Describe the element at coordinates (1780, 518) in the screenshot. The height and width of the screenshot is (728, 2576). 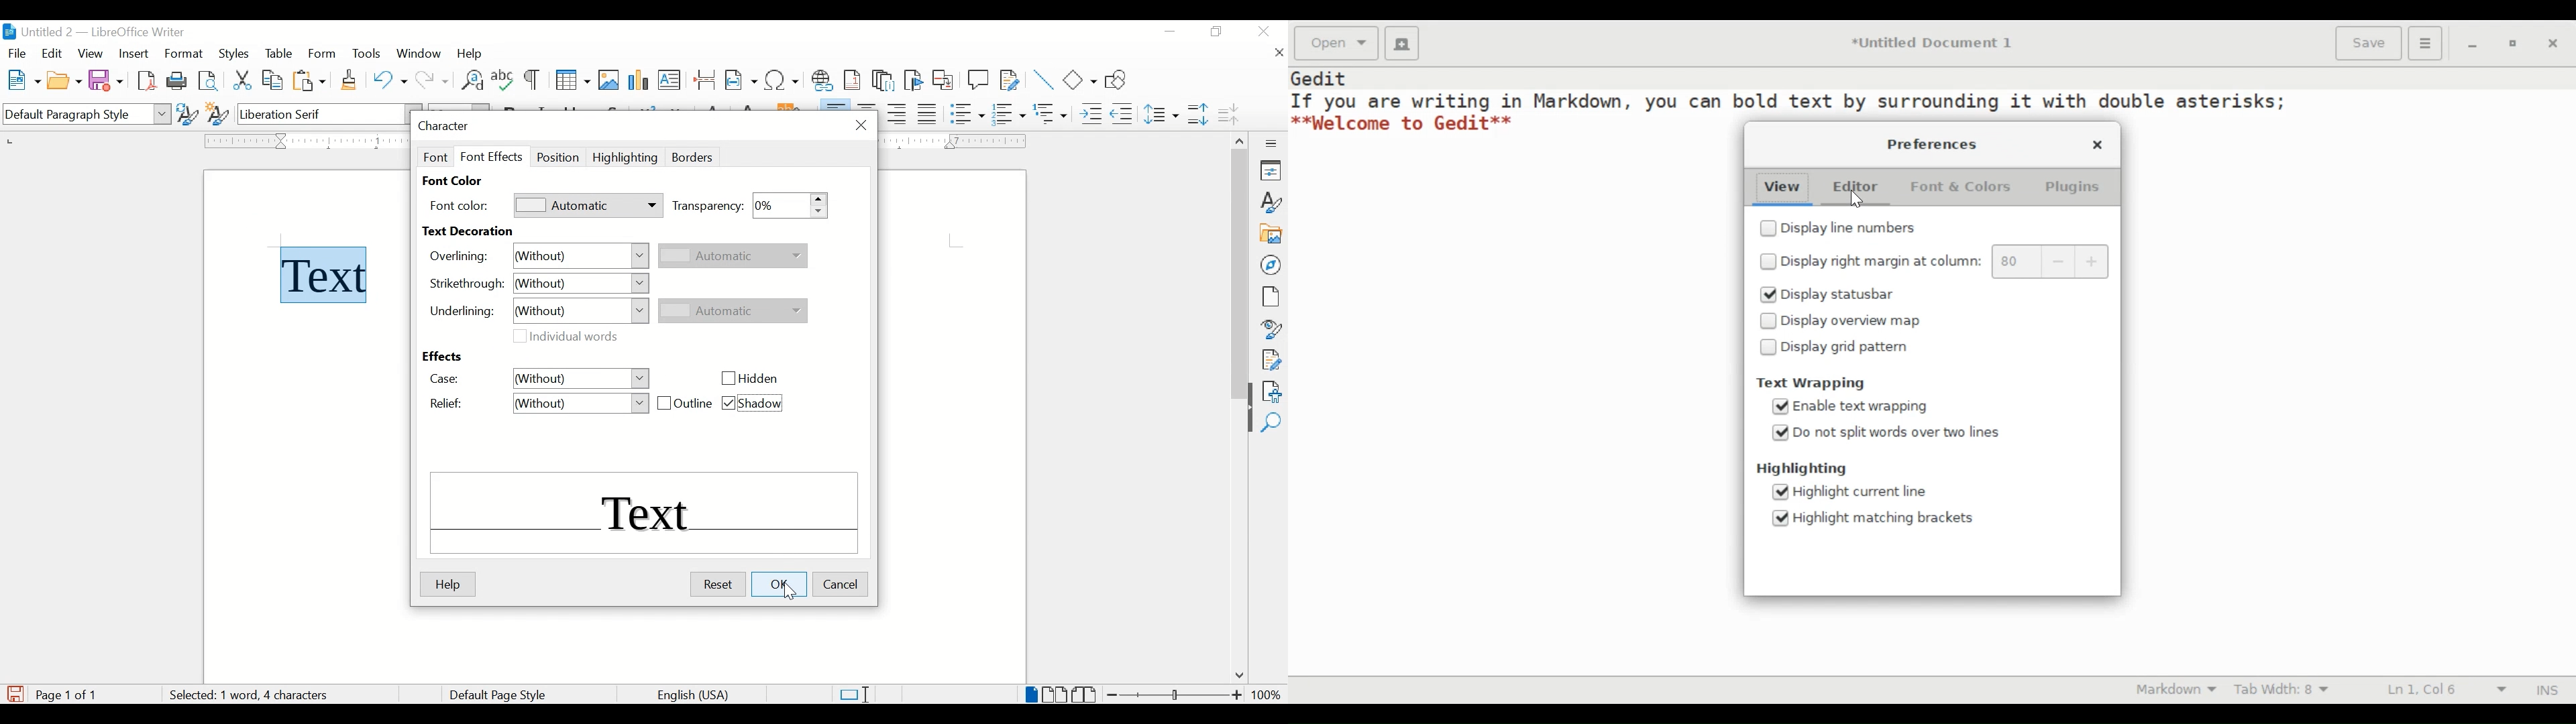
I see `Checked Checkbox` at that location.